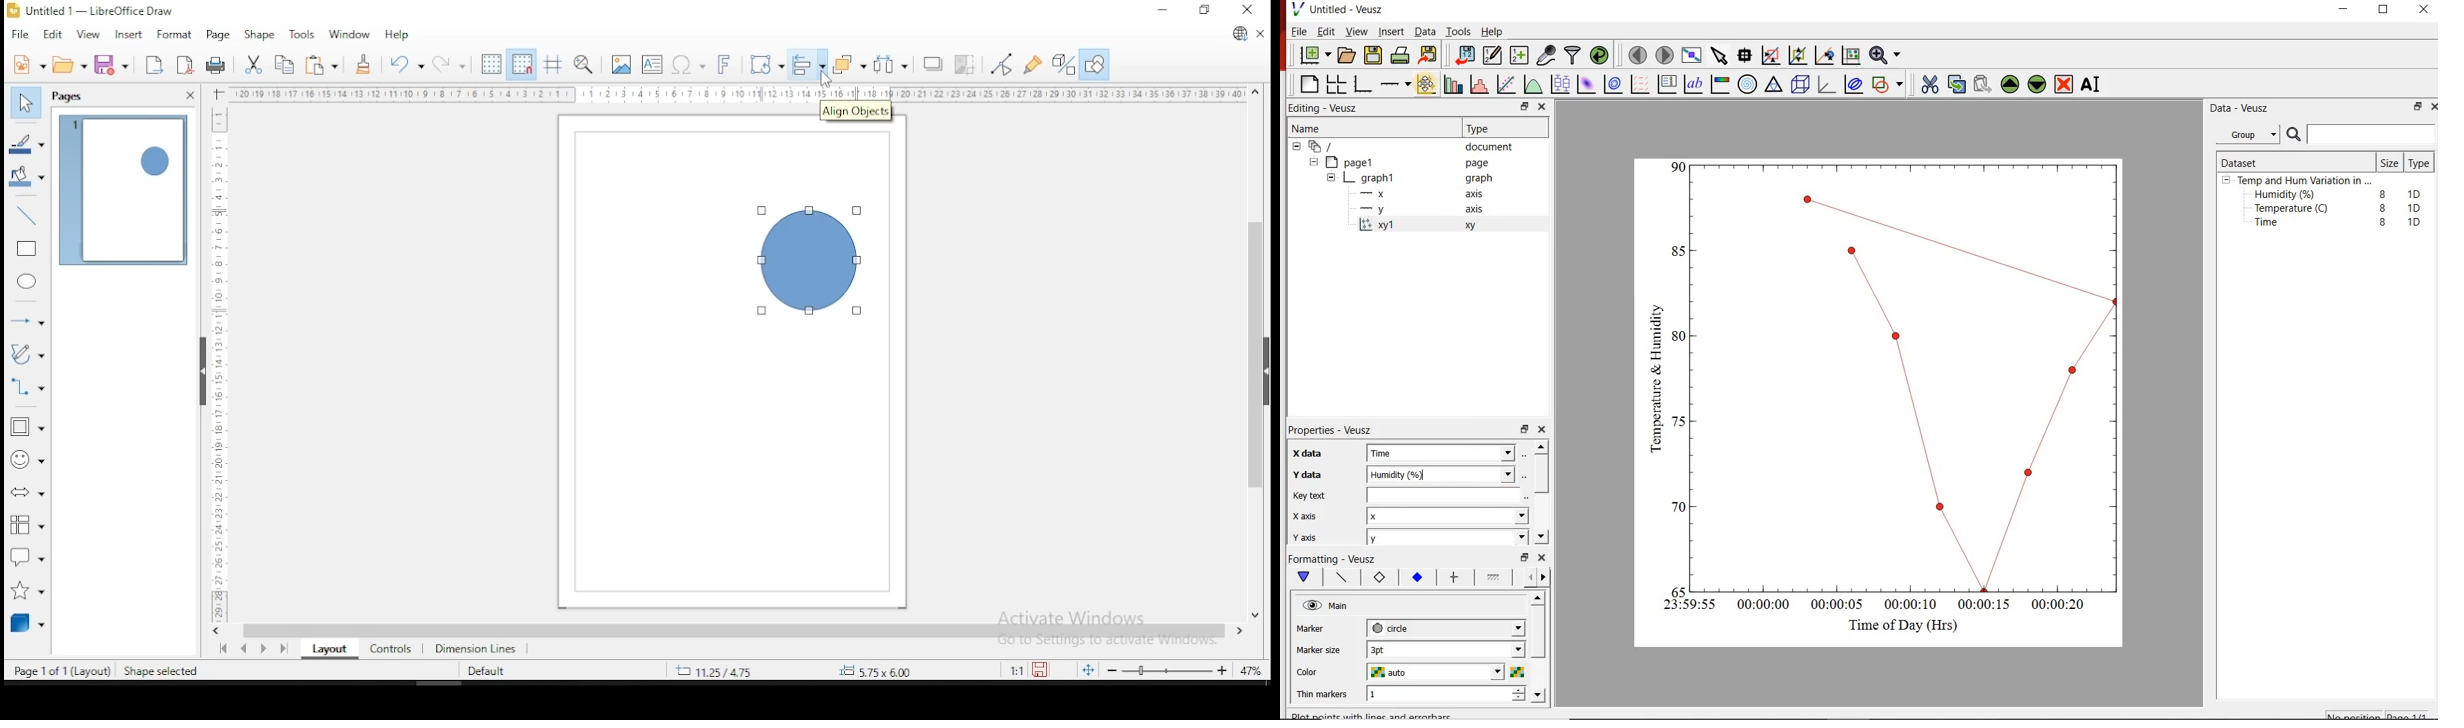  Describe the element at coordinates (1637, 55) in the screenshot. I see `move to the previous page` at that location.